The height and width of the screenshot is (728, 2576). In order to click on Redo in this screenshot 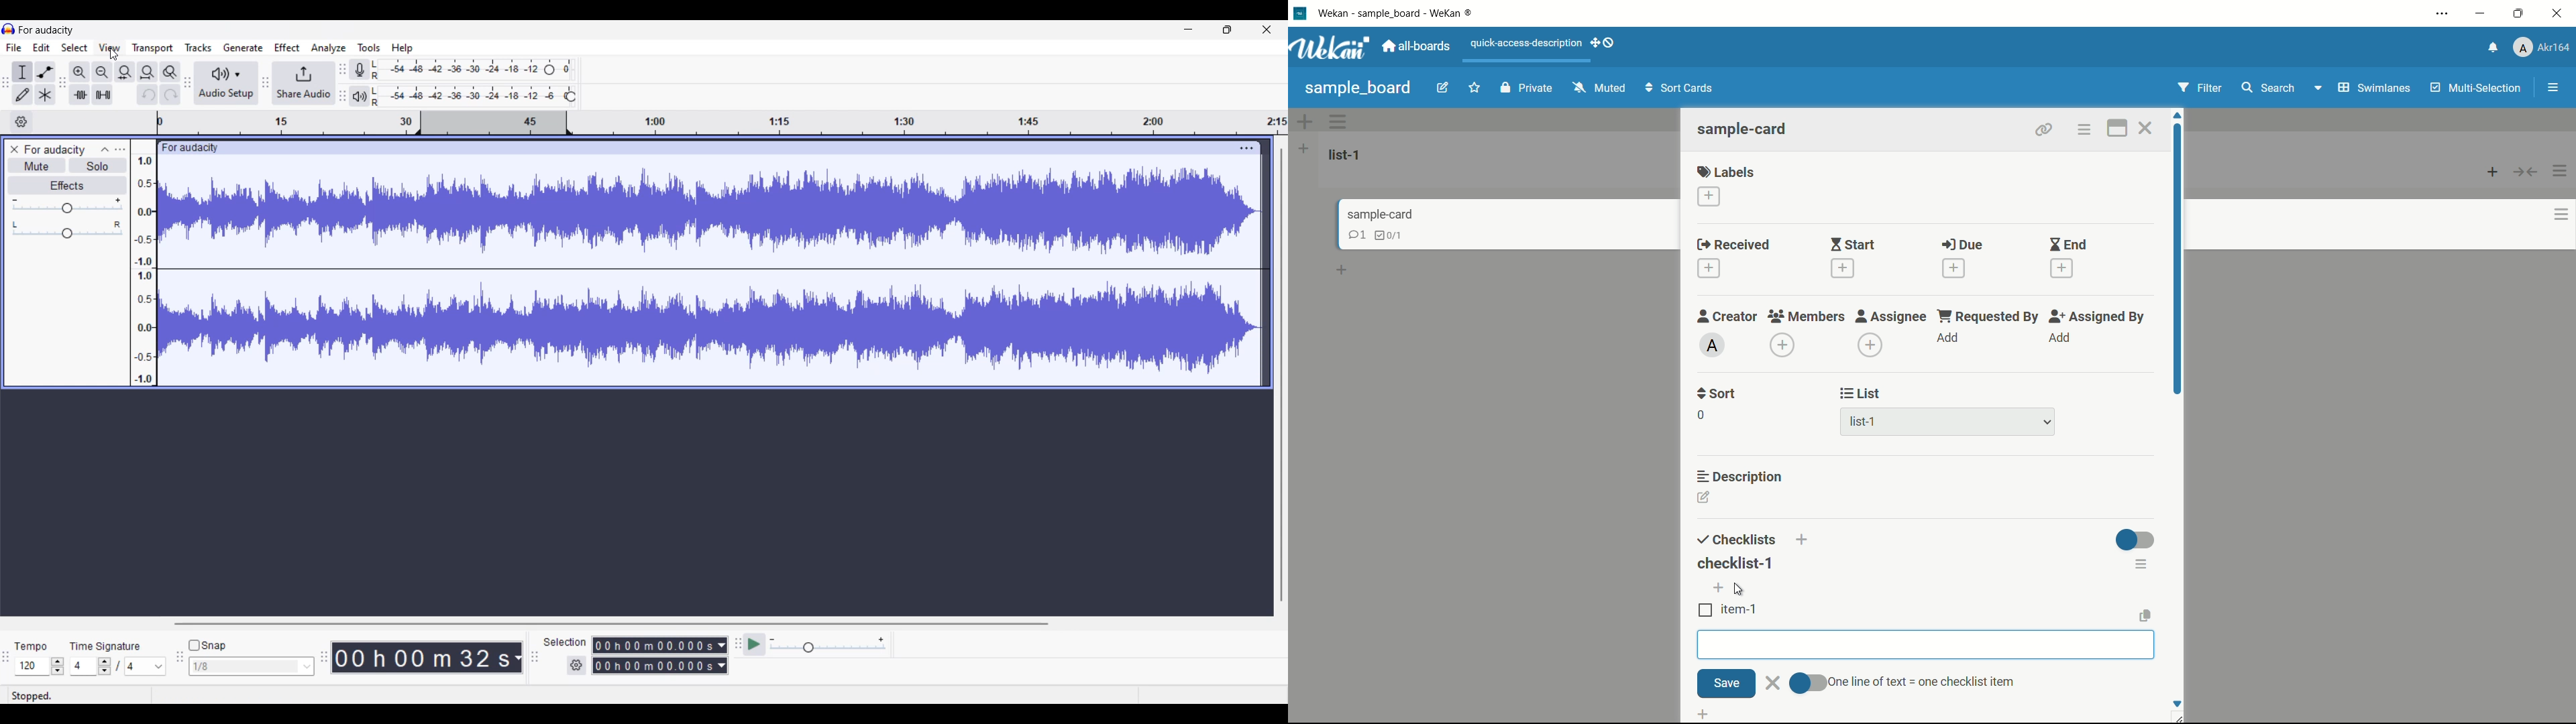, I will do `click(170, 95)`.